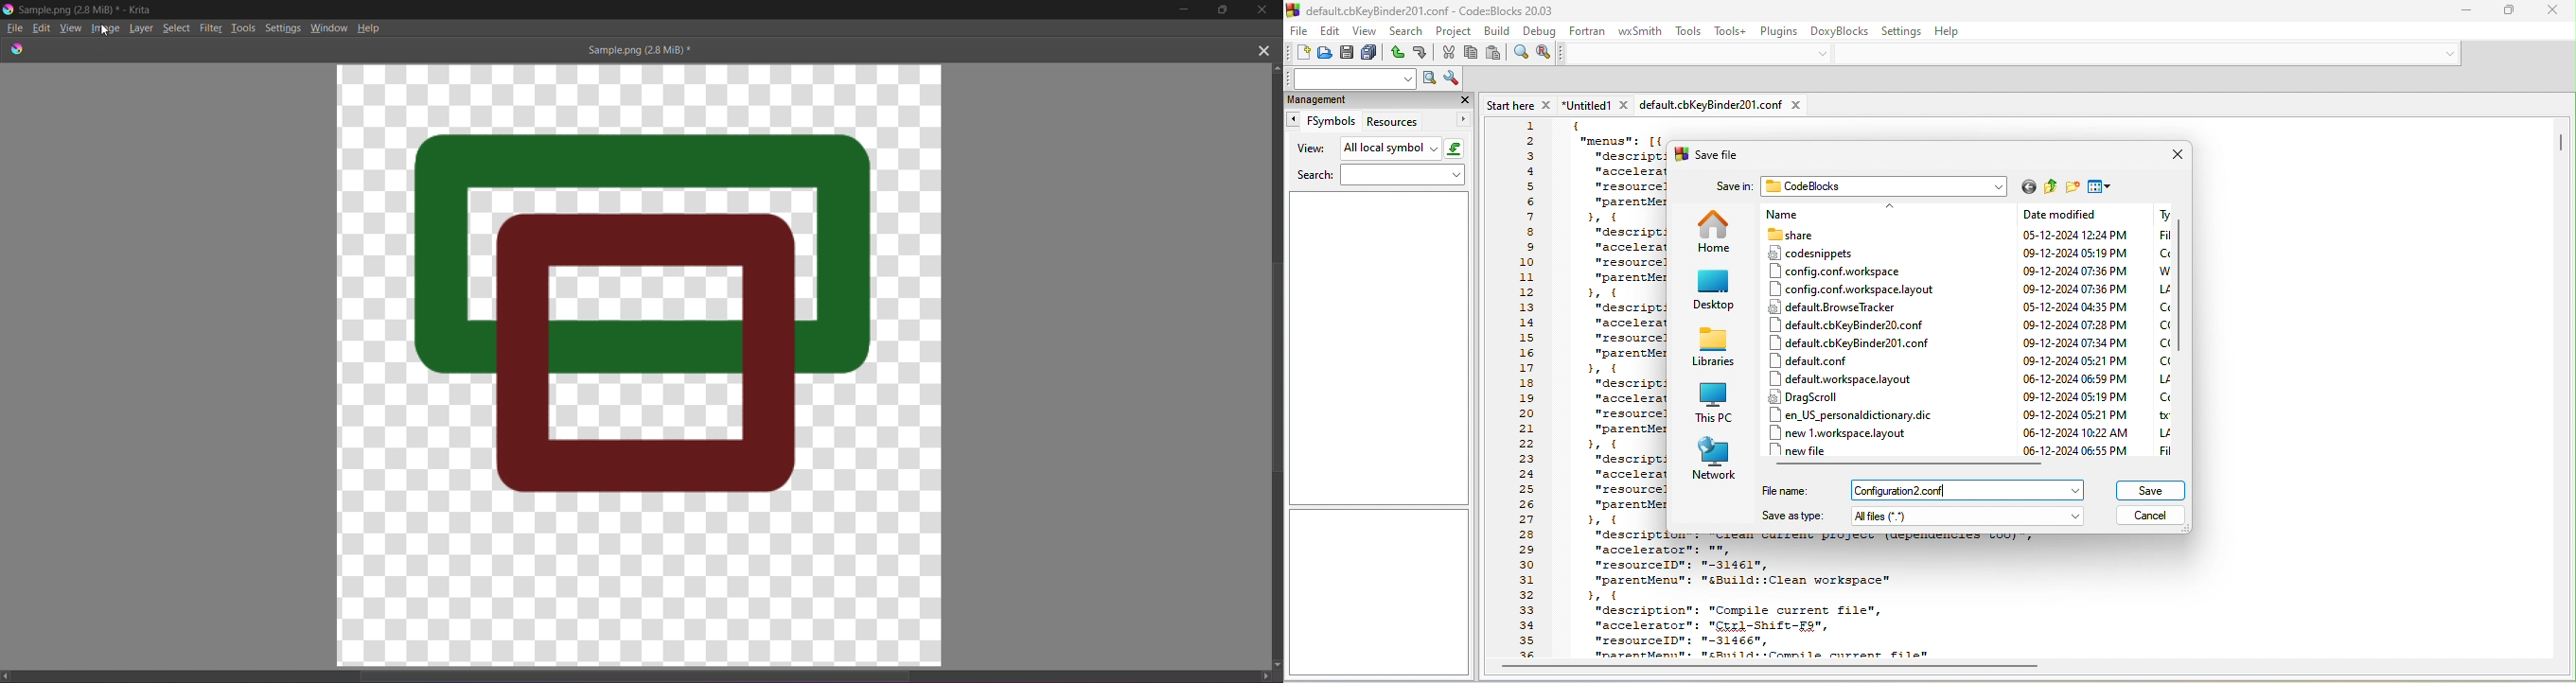 Image resolution: width=2576 pixels, height=700 pixels. I want to click on cut, so click(1449, 54).